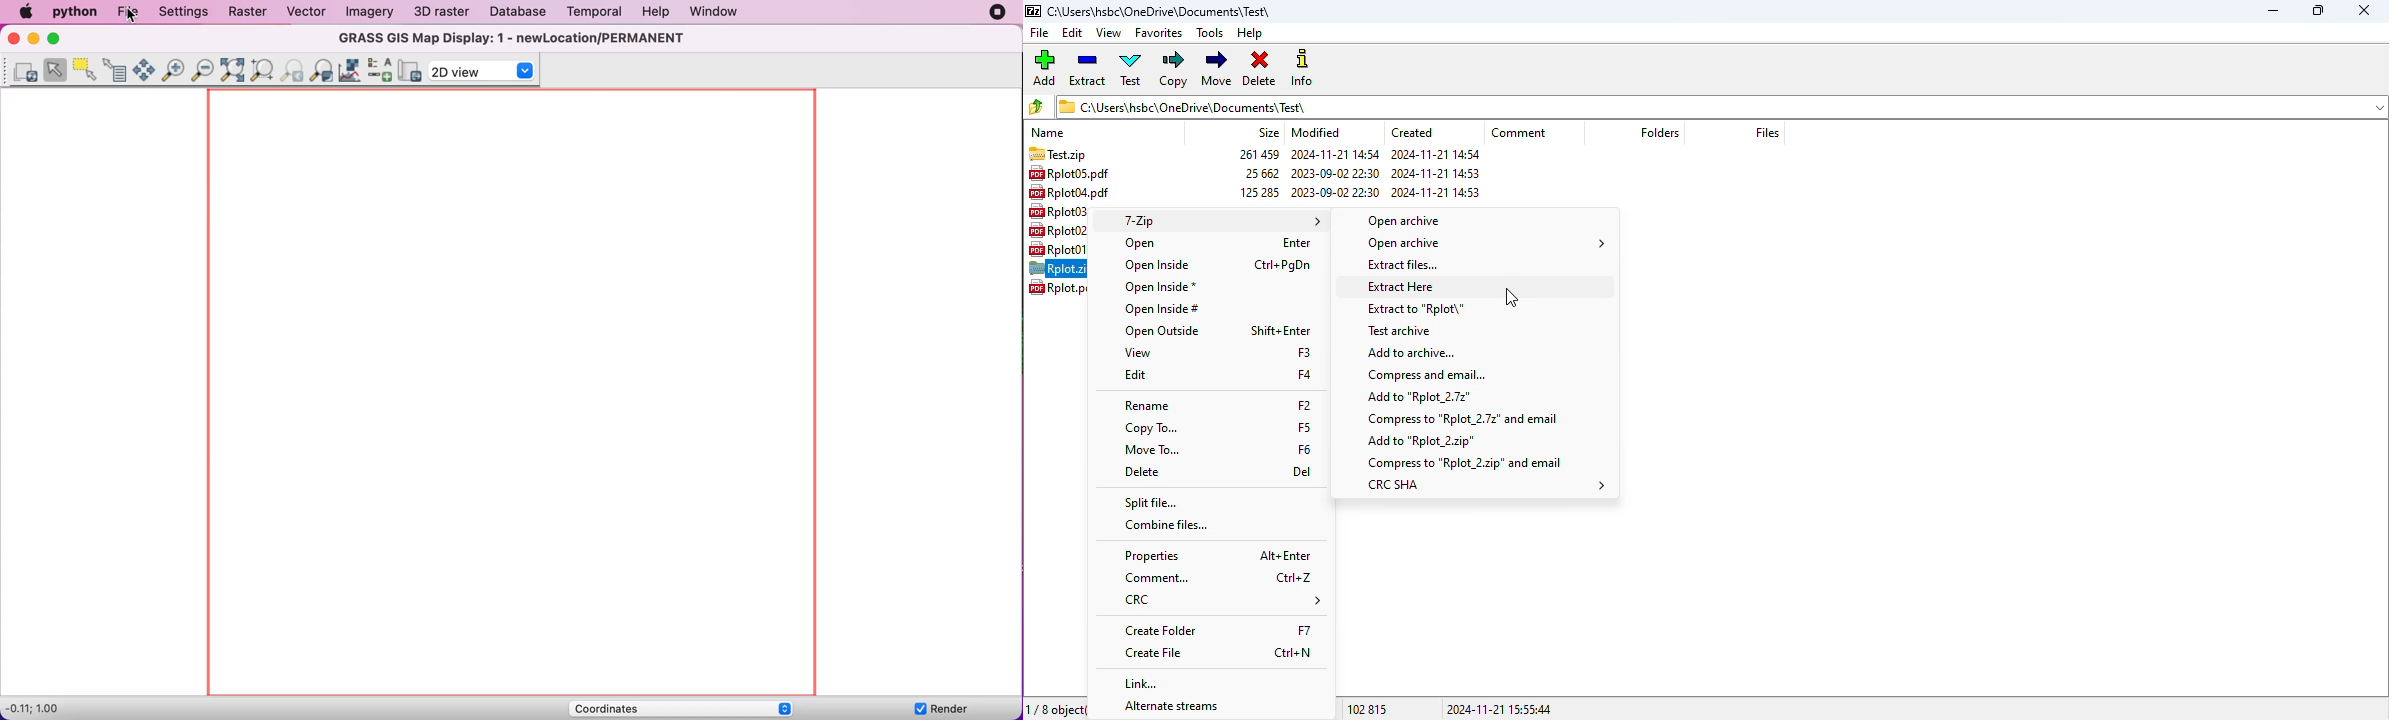 This screenshot has height=728, width=2408. I want to click on add, so click(1044, 66).